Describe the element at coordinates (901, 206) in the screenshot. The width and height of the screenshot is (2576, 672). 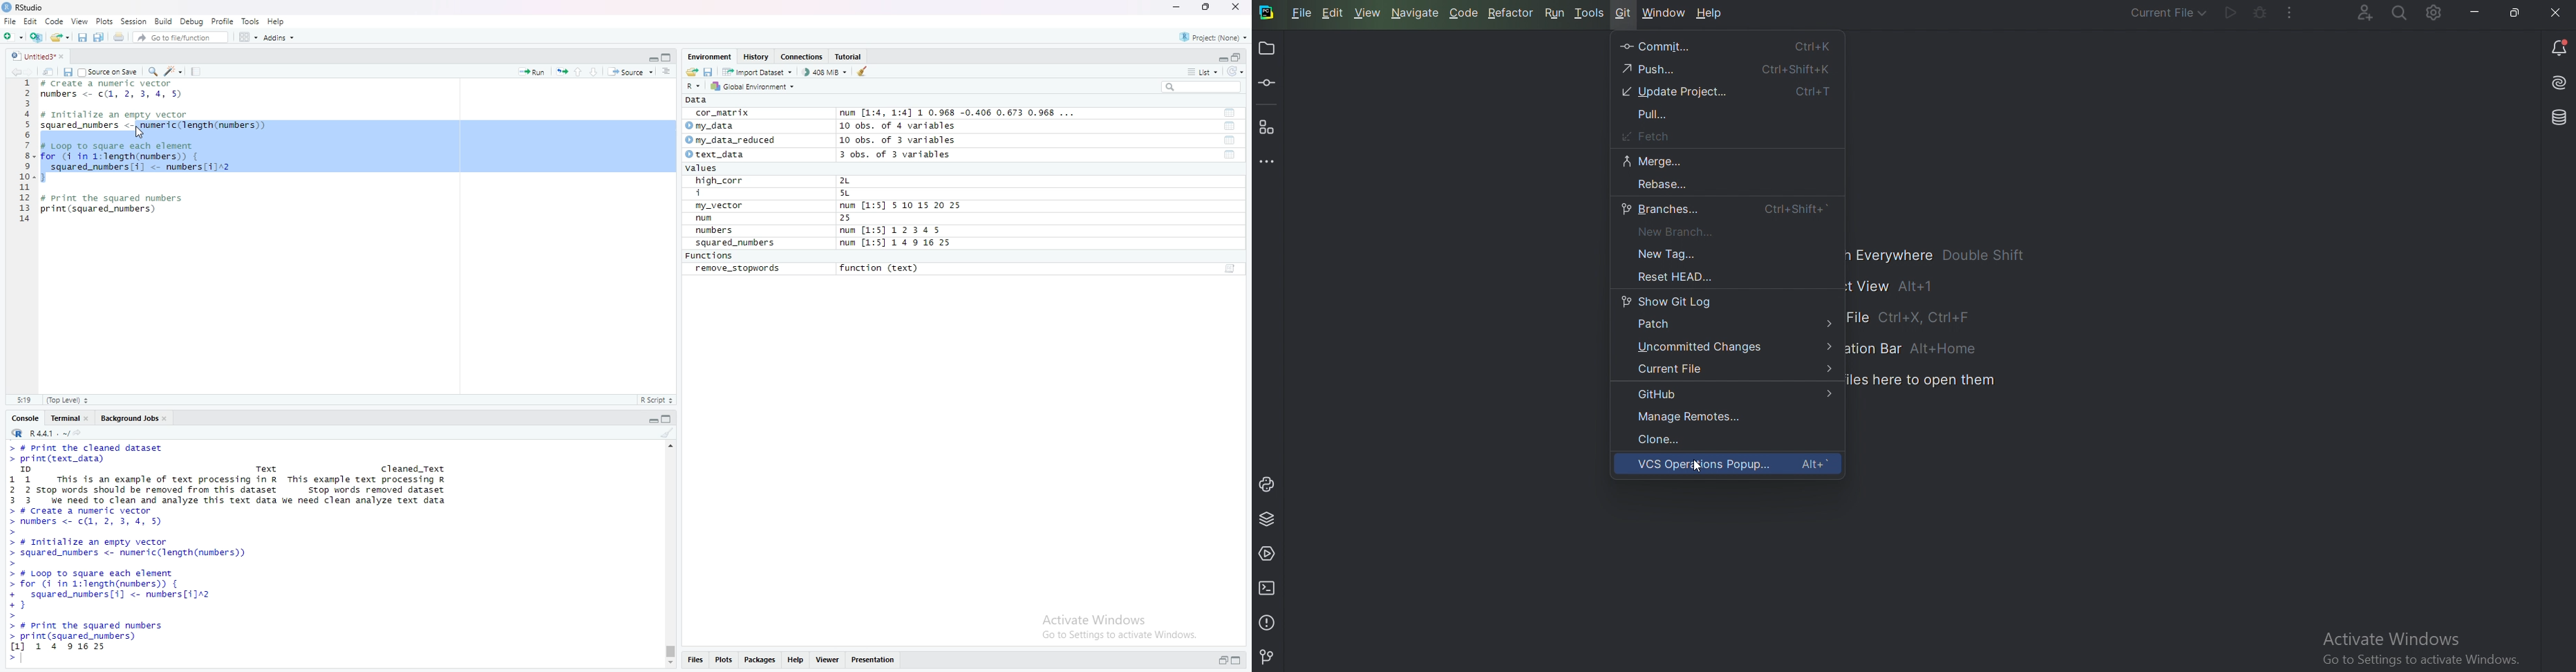
I see `num [1:5] S 10 15 20 25` at that location.